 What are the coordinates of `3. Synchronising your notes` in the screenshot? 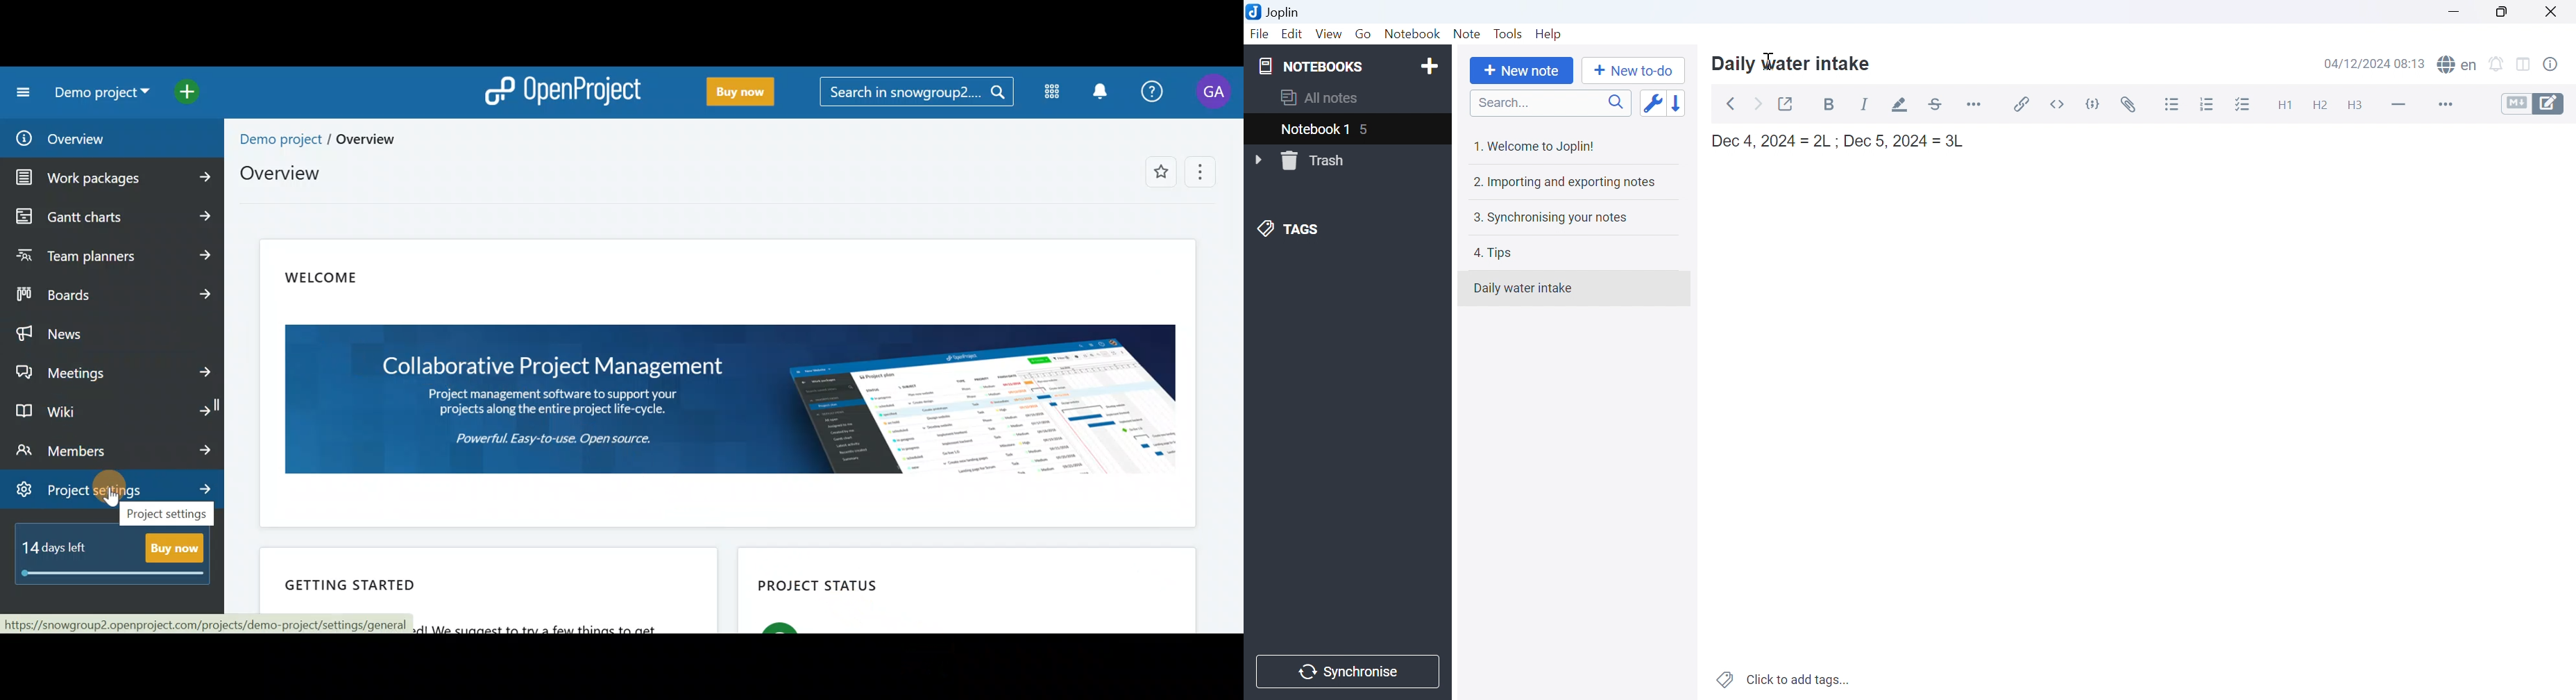 It's located at (1554, 216).